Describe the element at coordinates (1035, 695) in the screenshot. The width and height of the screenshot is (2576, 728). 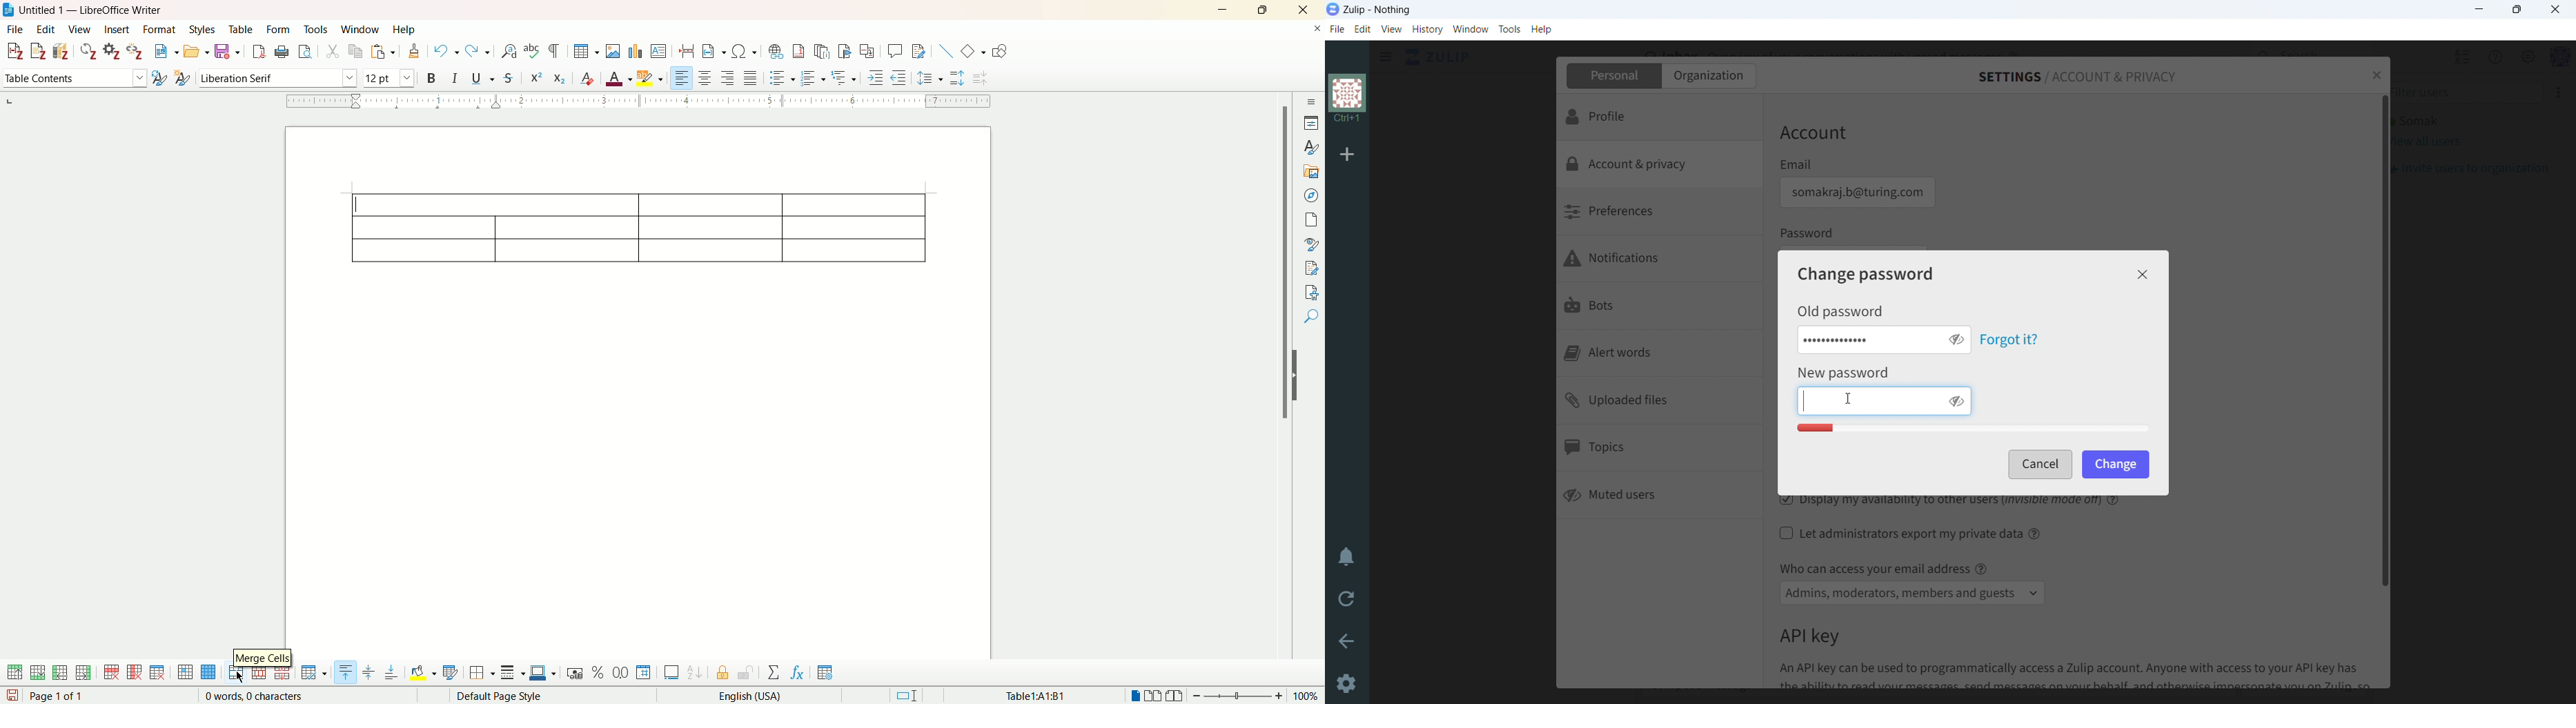
I see `Table1:A1:B1` at that location.